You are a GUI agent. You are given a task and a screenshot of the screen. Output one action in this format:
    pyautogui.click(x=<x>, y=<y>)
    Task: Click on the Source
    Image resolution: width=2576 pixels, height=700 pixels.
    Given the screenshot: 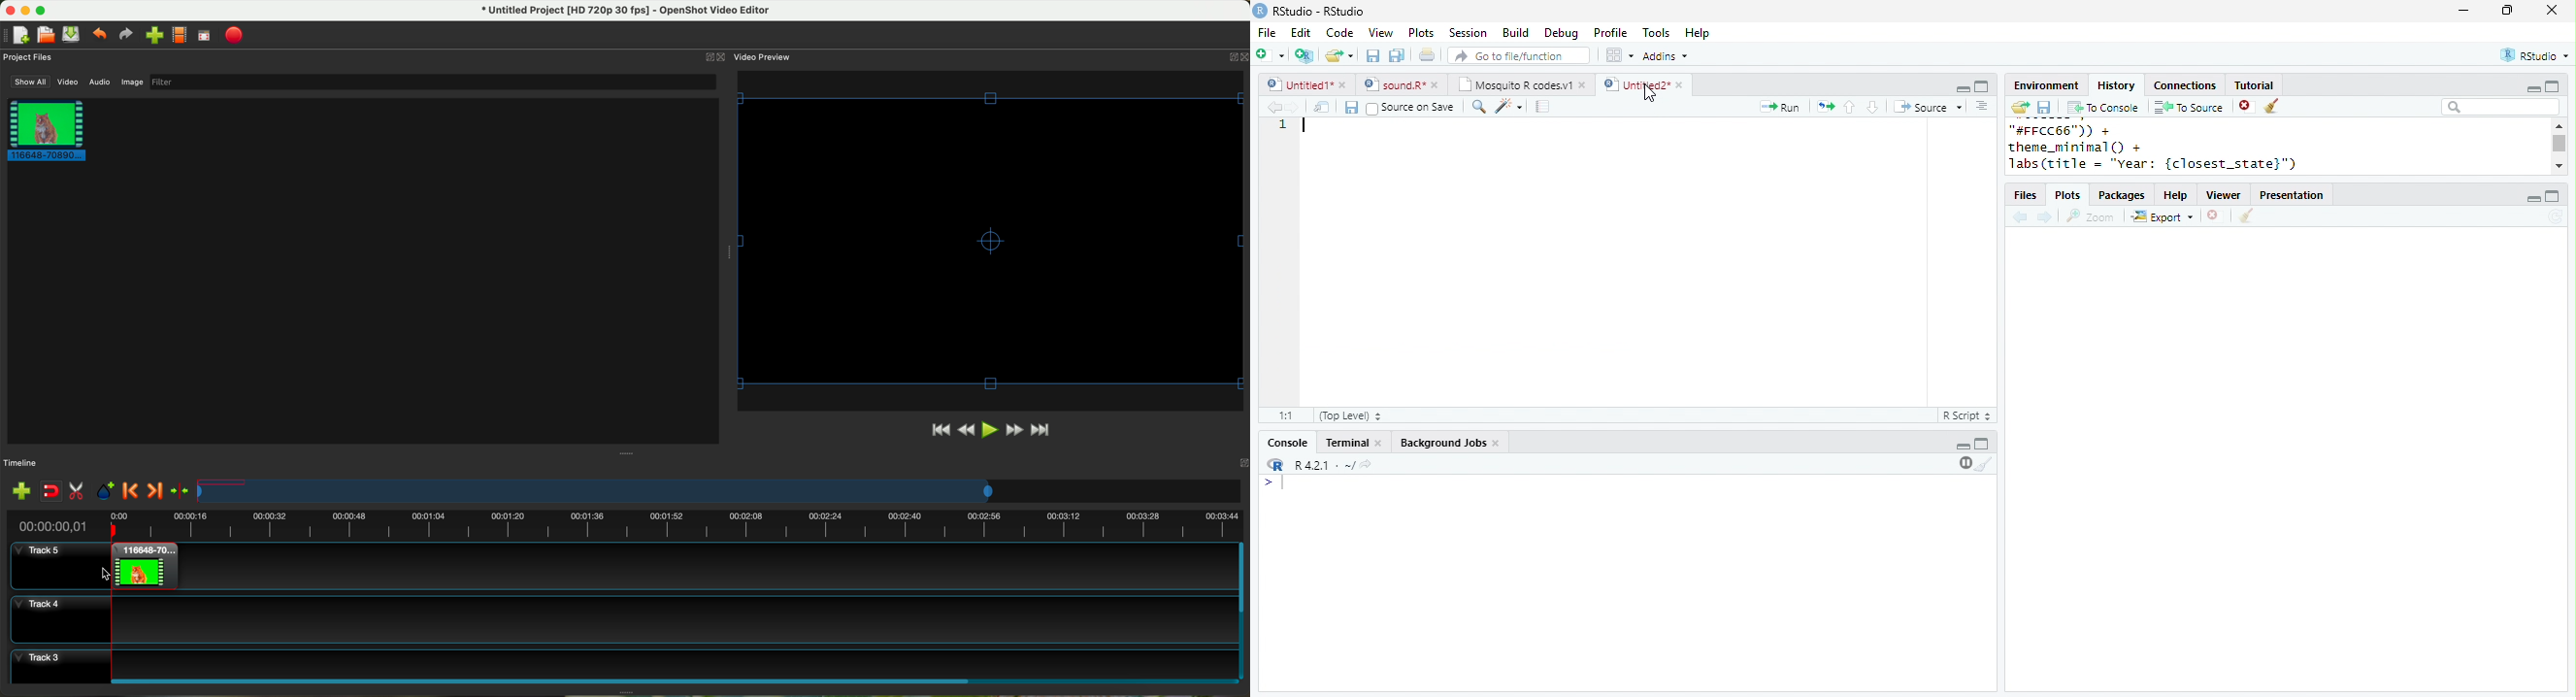 What is the action you would take?
    pyautogui.click(x=1930, y=107)
    